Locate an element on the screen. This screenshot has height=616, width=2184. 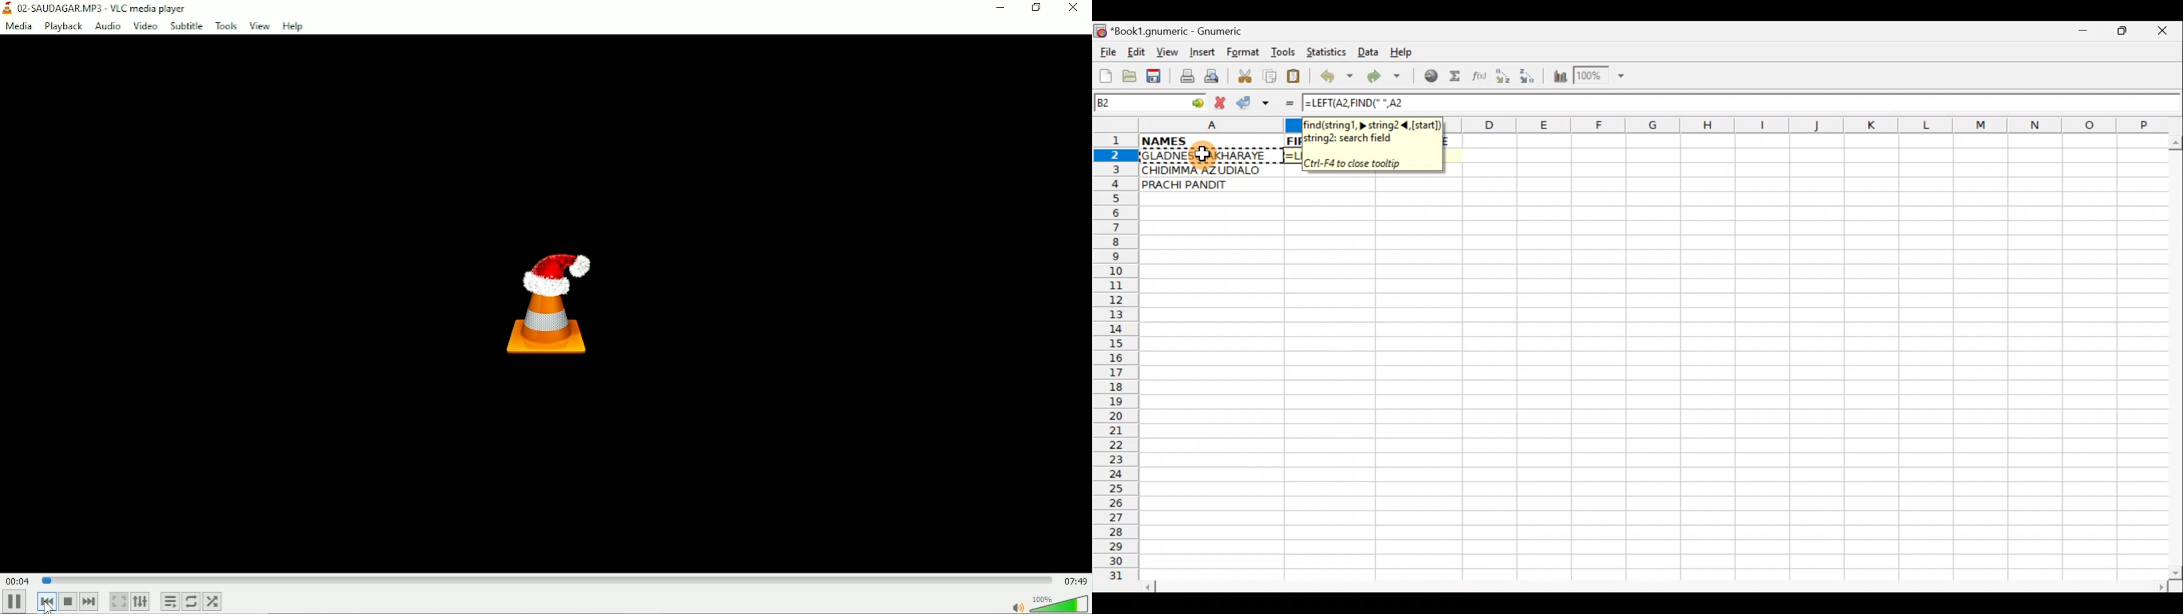
Insert hyperlink is located at coordinates (1429, 77).